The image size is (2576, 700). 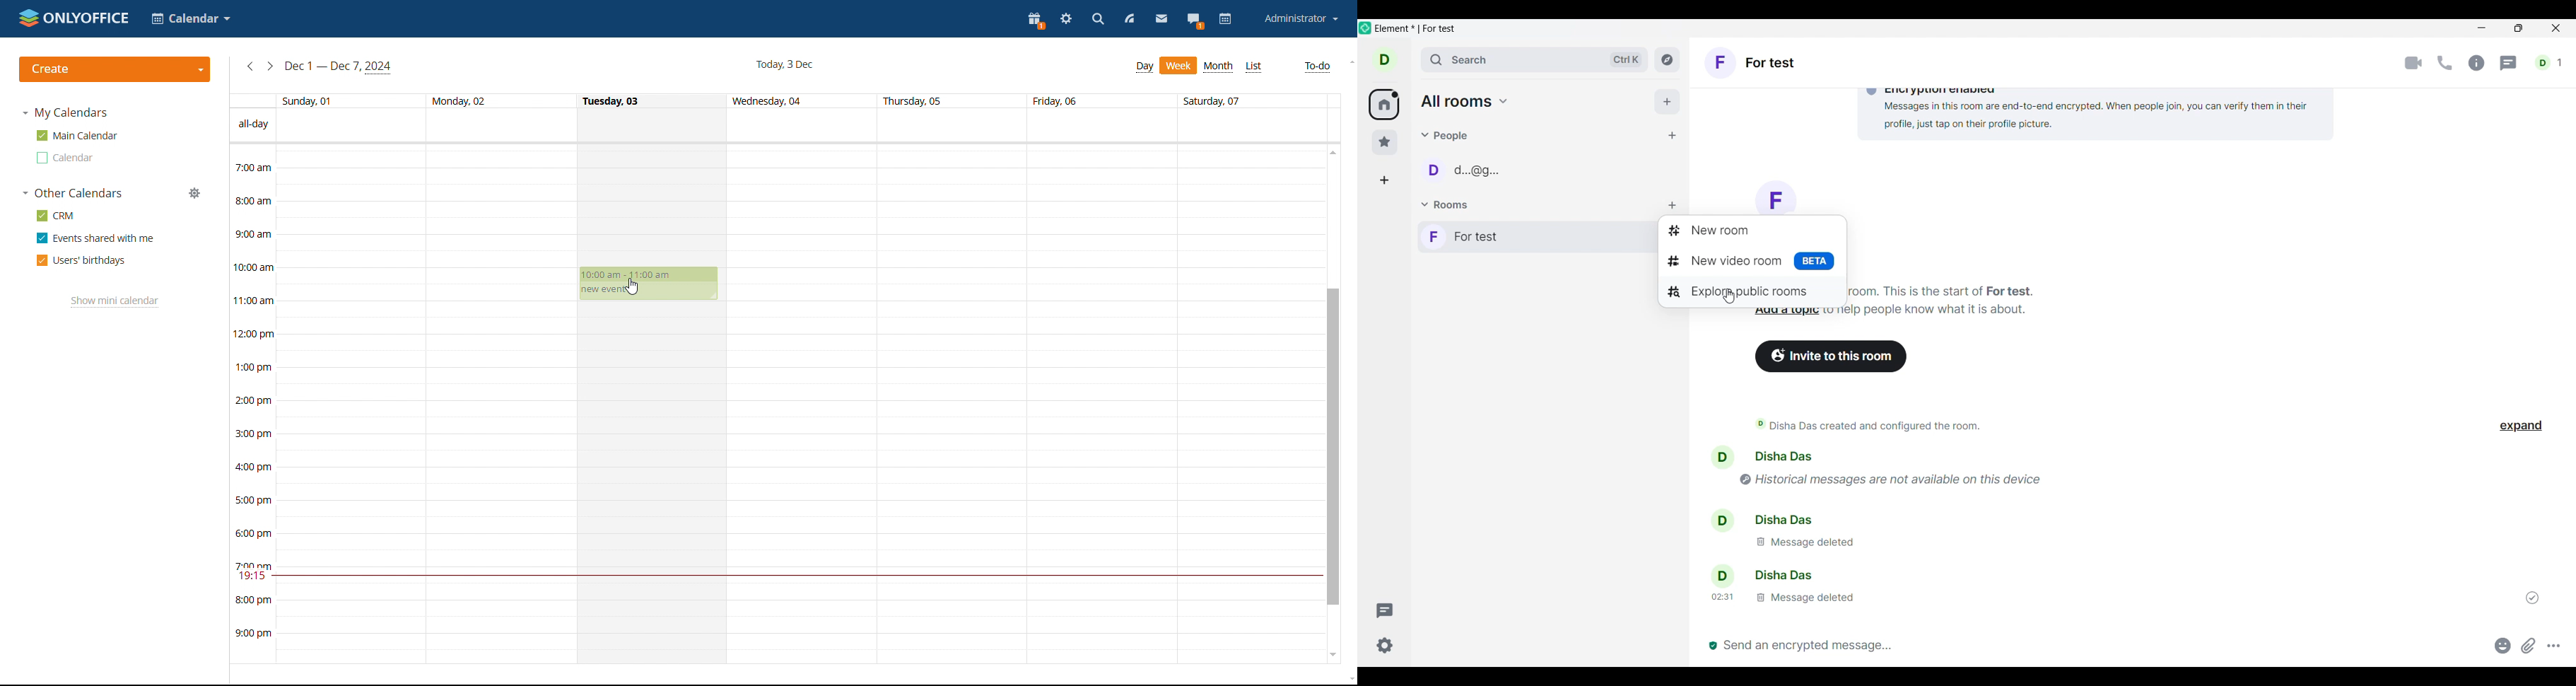 What do you see at coordinates (1967, 467) in the screenshot?
I see `Disha Das, Historical messages are not available on this device.` at bounding box center [1967, 467].